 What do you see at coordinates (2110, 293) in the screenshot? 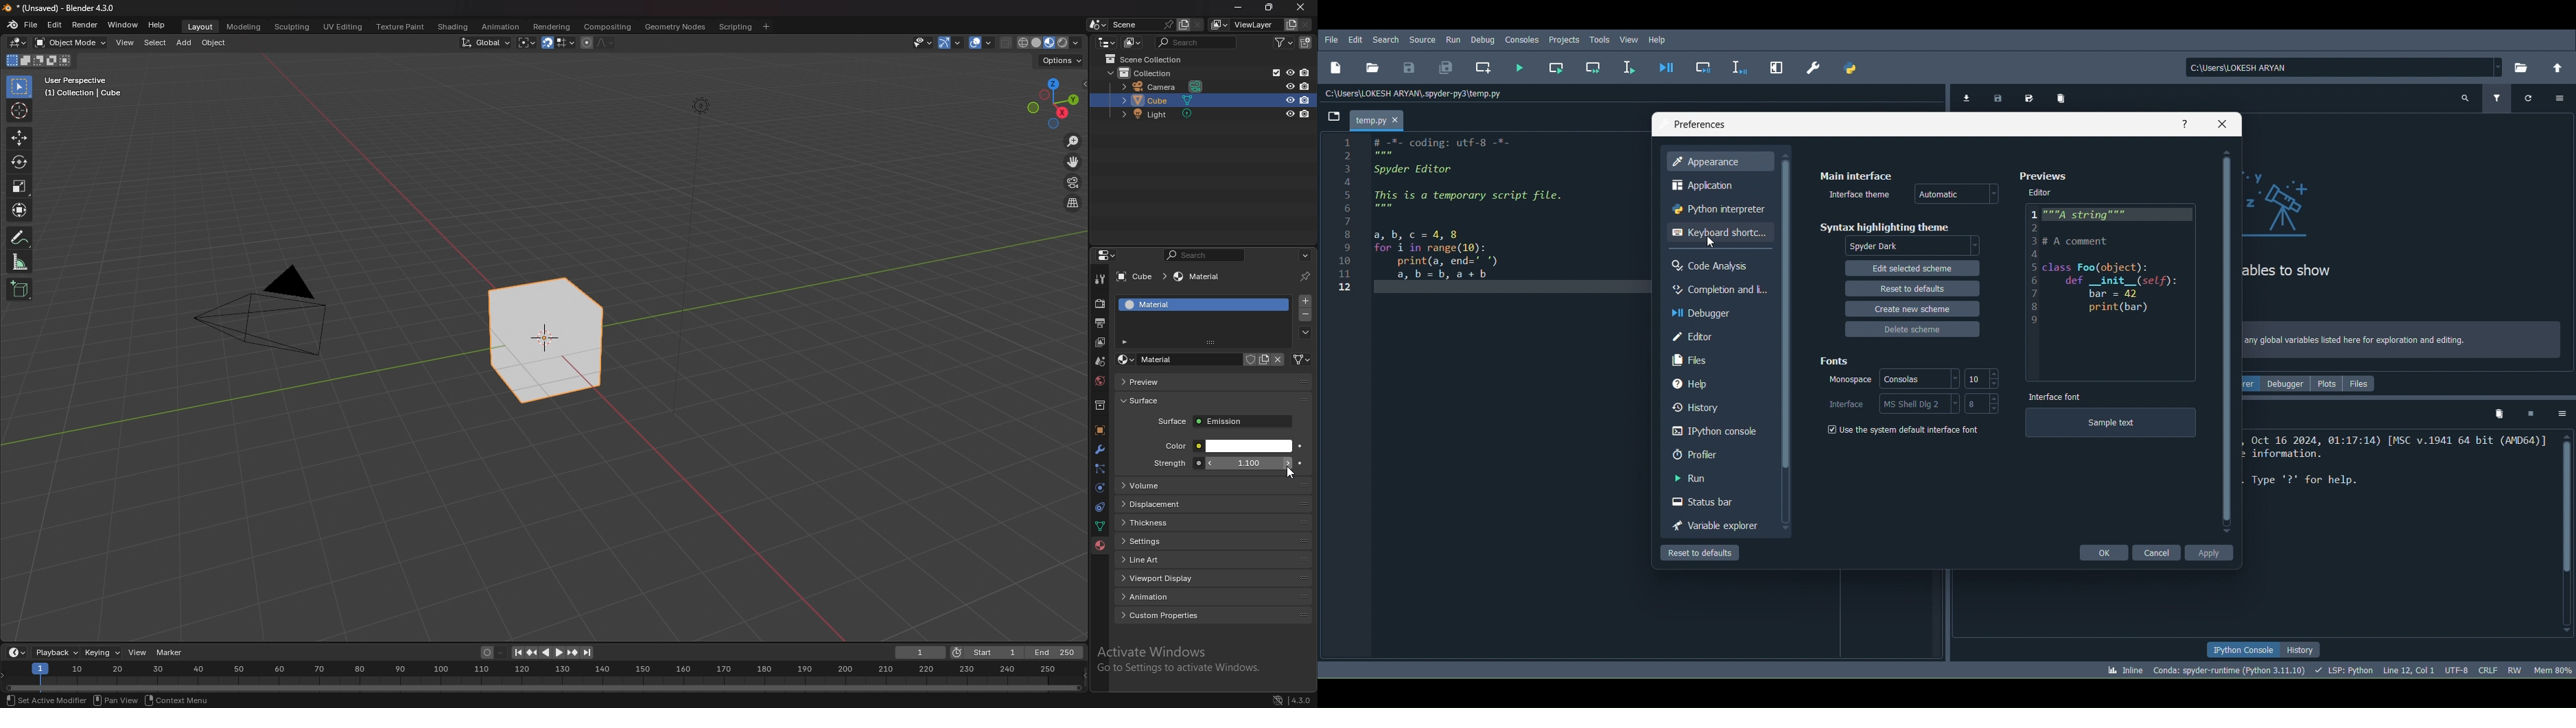
I see `Editor` at bounding box center [2110, 293].